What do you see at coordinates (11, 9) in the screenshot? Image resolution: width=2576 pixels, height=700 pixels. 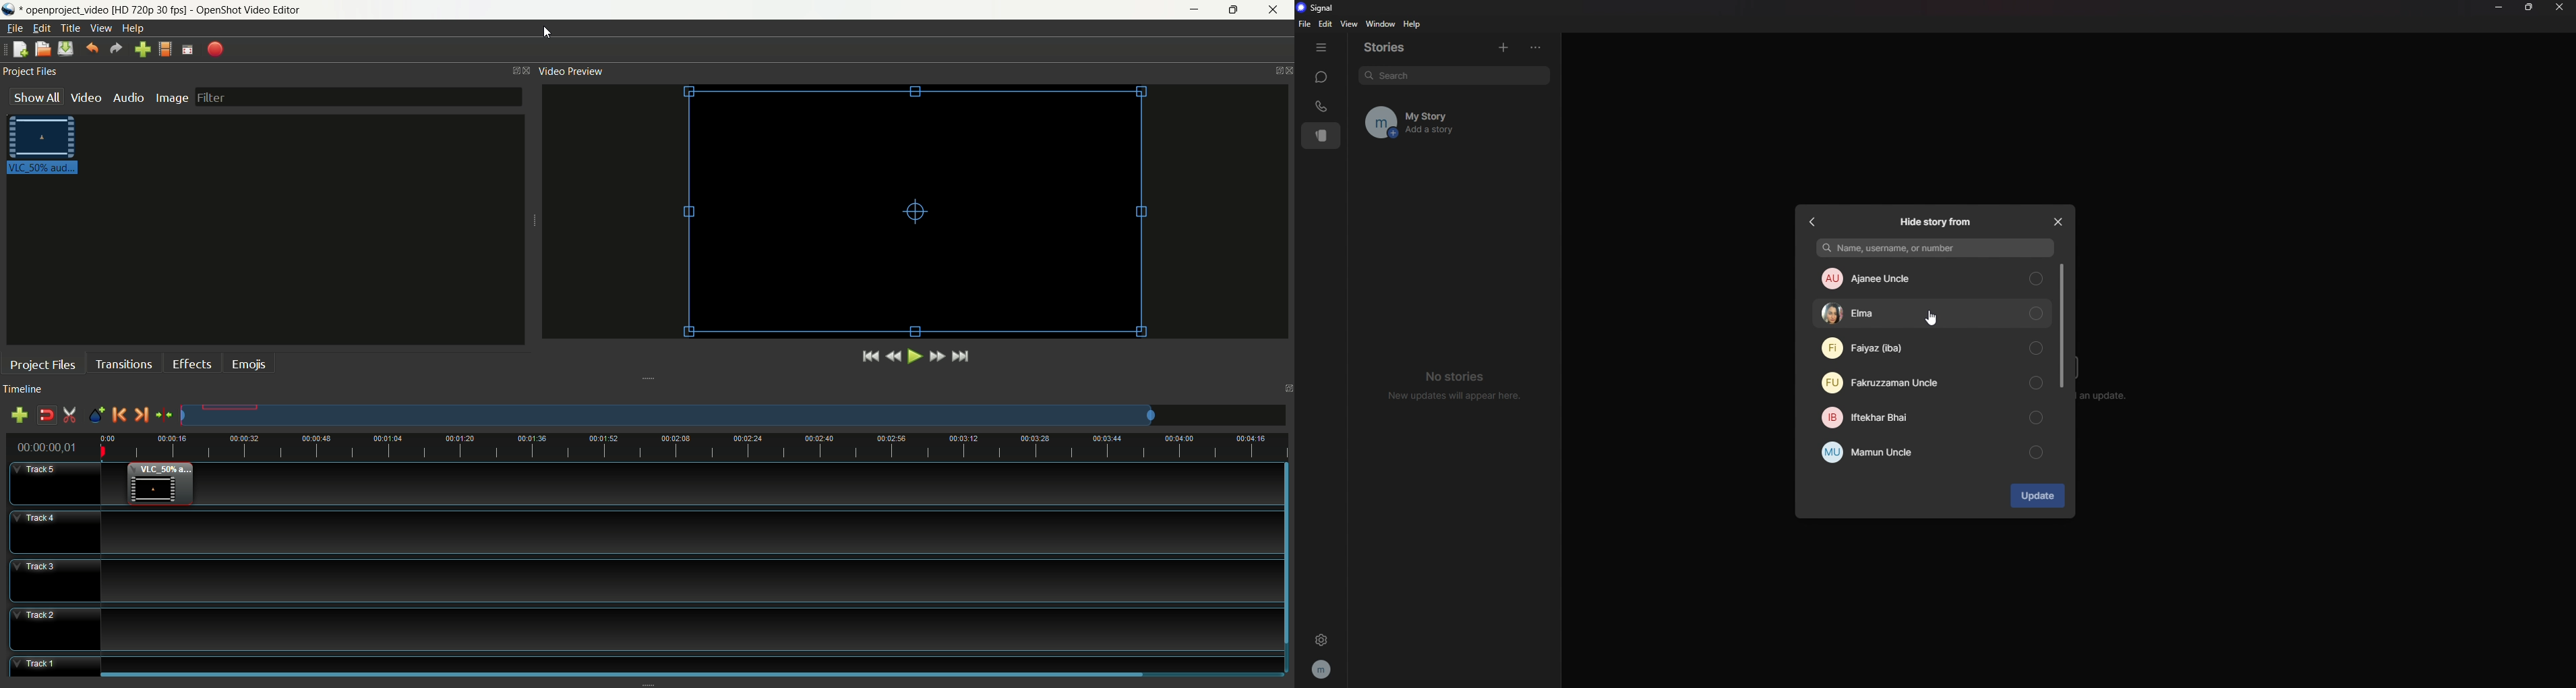 I see `logo` at bounding box center [11, 9].